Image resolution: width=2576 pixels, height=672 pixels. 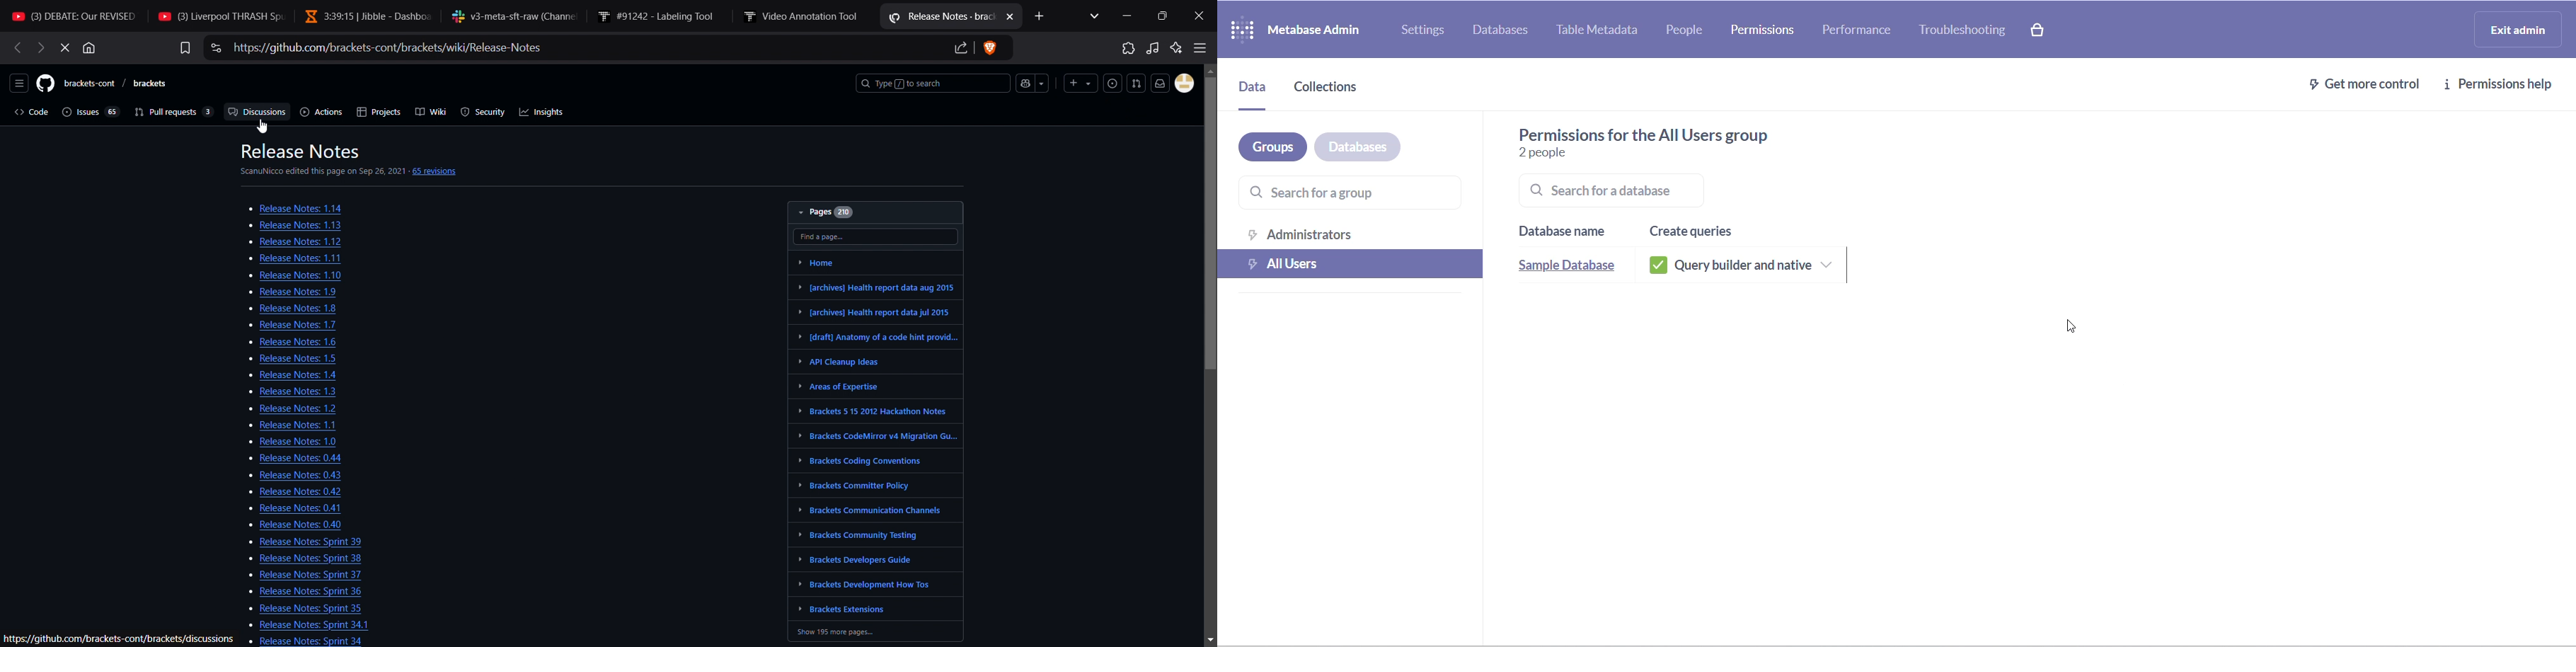 What do you see at coordinates (843, 386) in the screenshot?
I see `» Areas of Expertise` at bounding box center [843, 386].